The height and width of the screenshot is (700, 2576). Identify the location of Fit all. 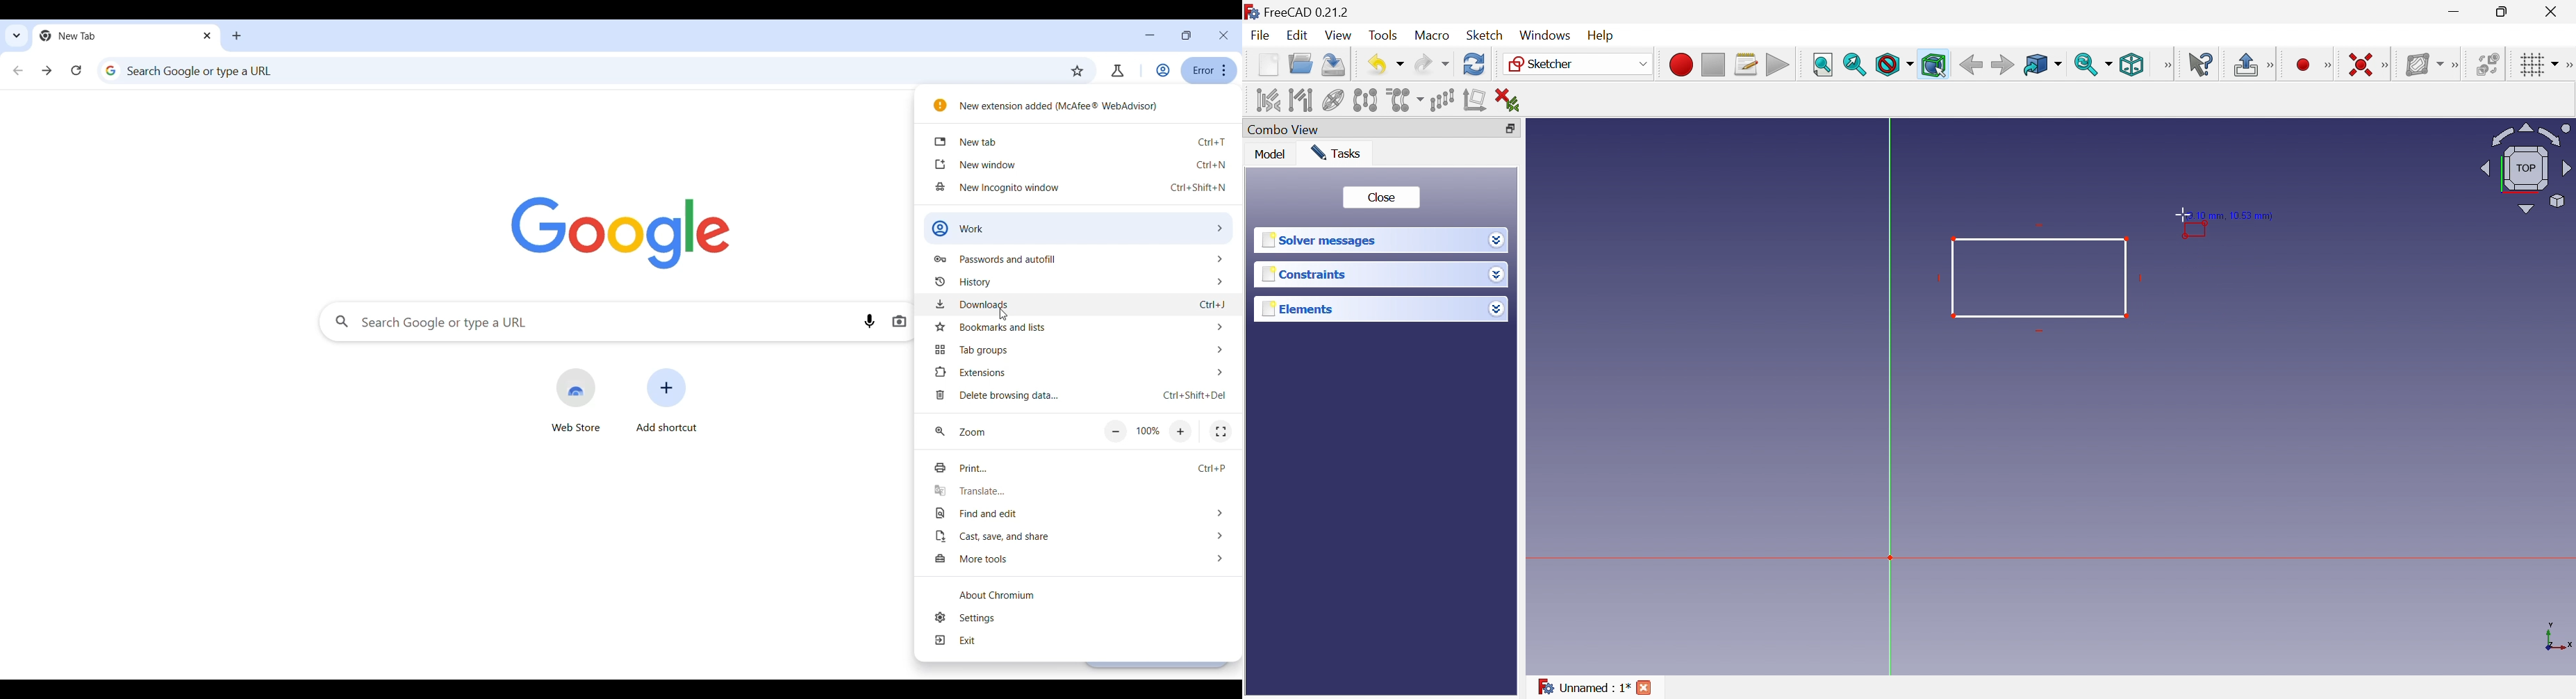
(1823, 65).